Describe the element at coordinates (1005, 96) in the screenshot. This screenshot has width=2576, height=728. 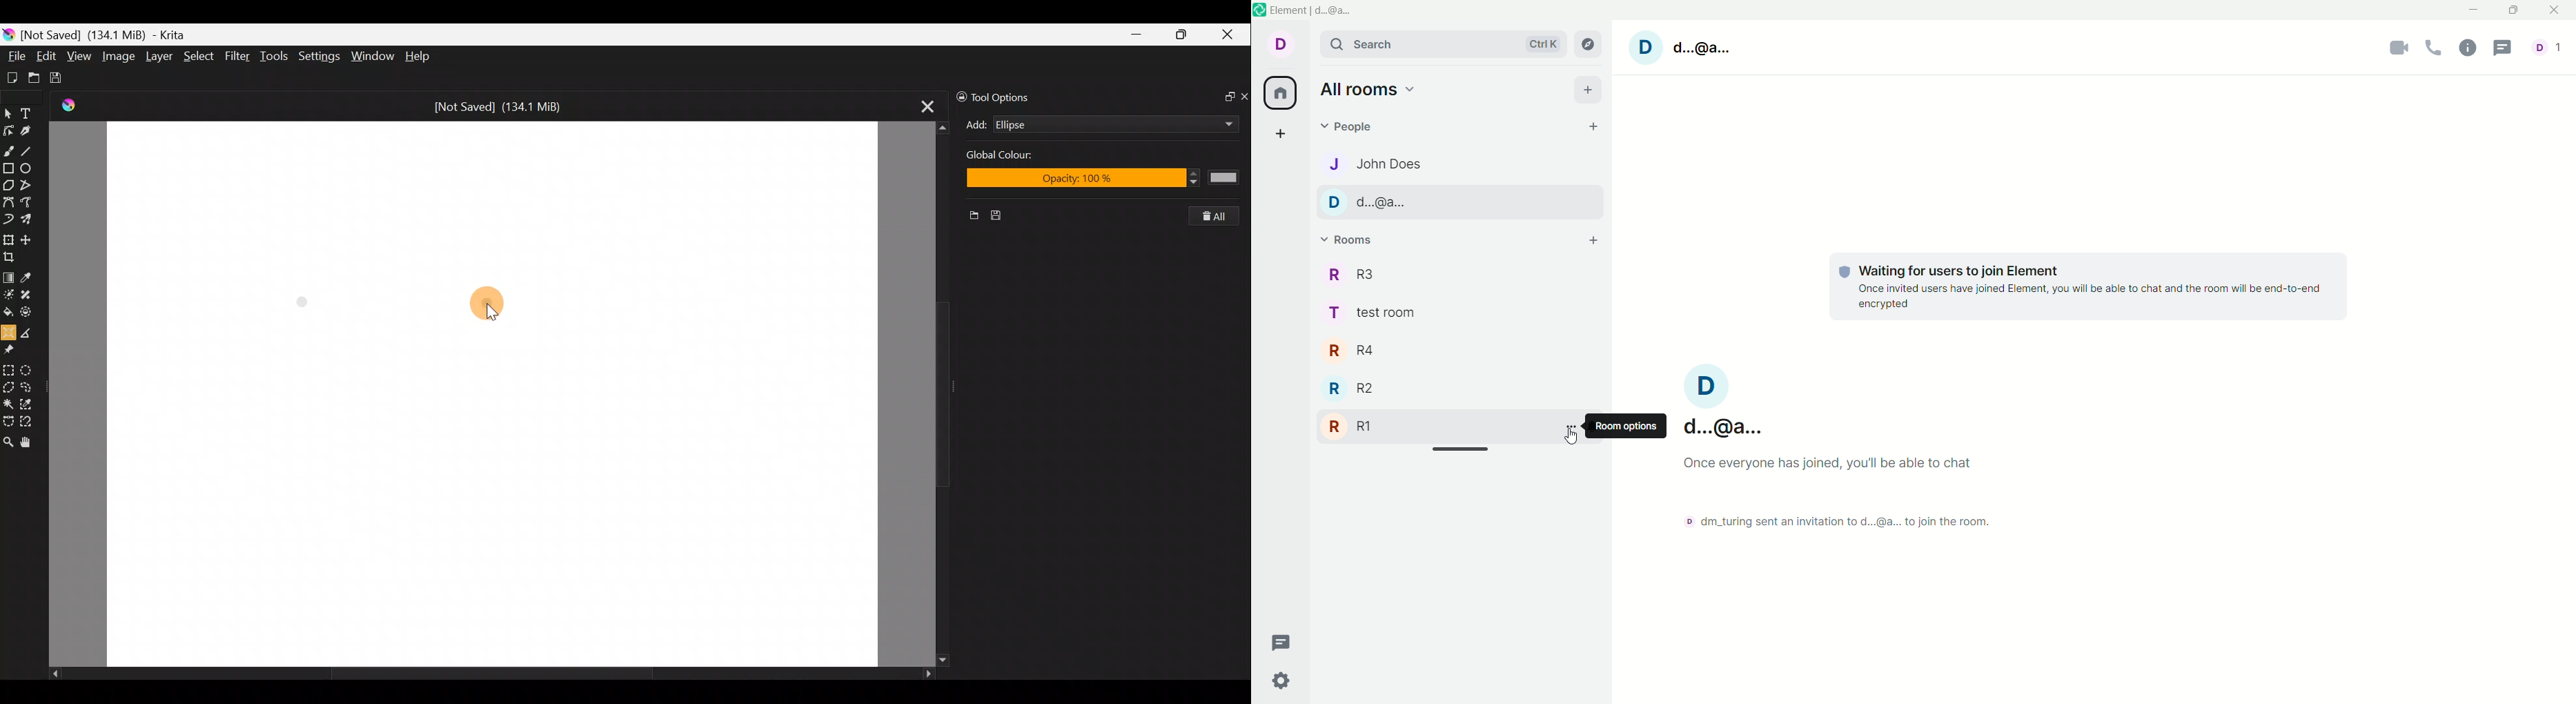
I see `Tool options` at that location.